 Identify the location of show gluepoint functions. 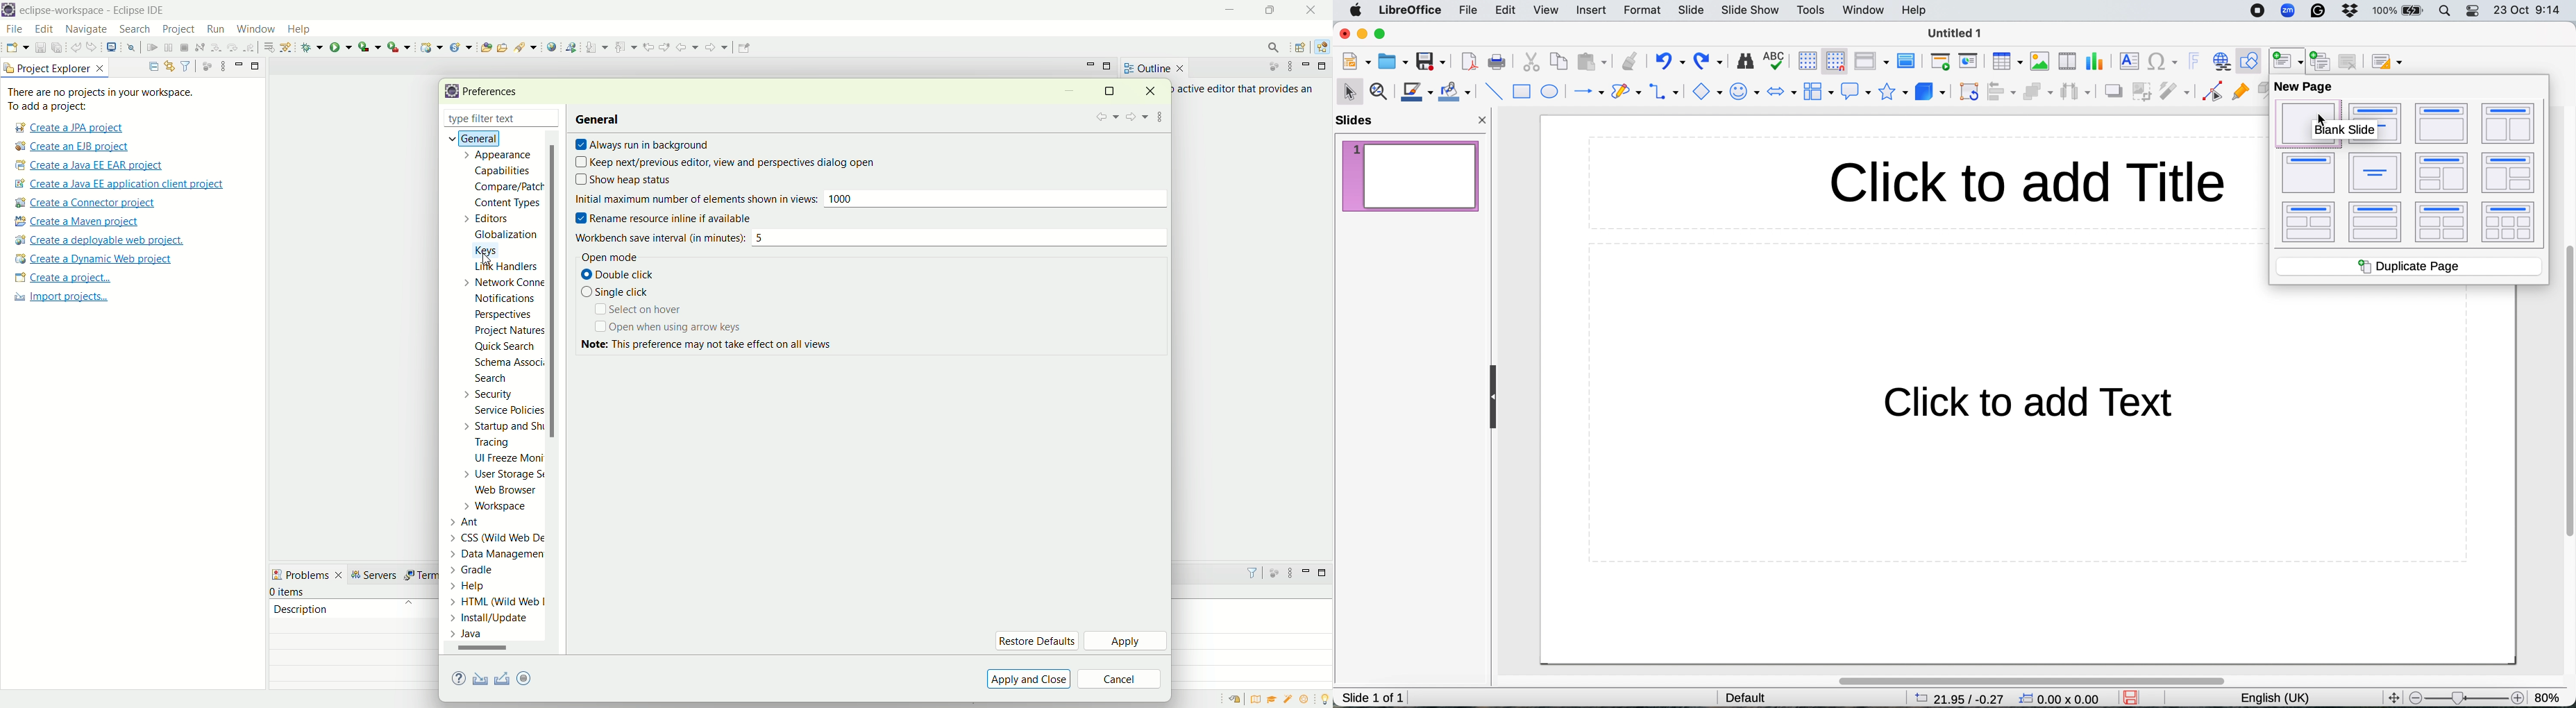
(2242, 95).